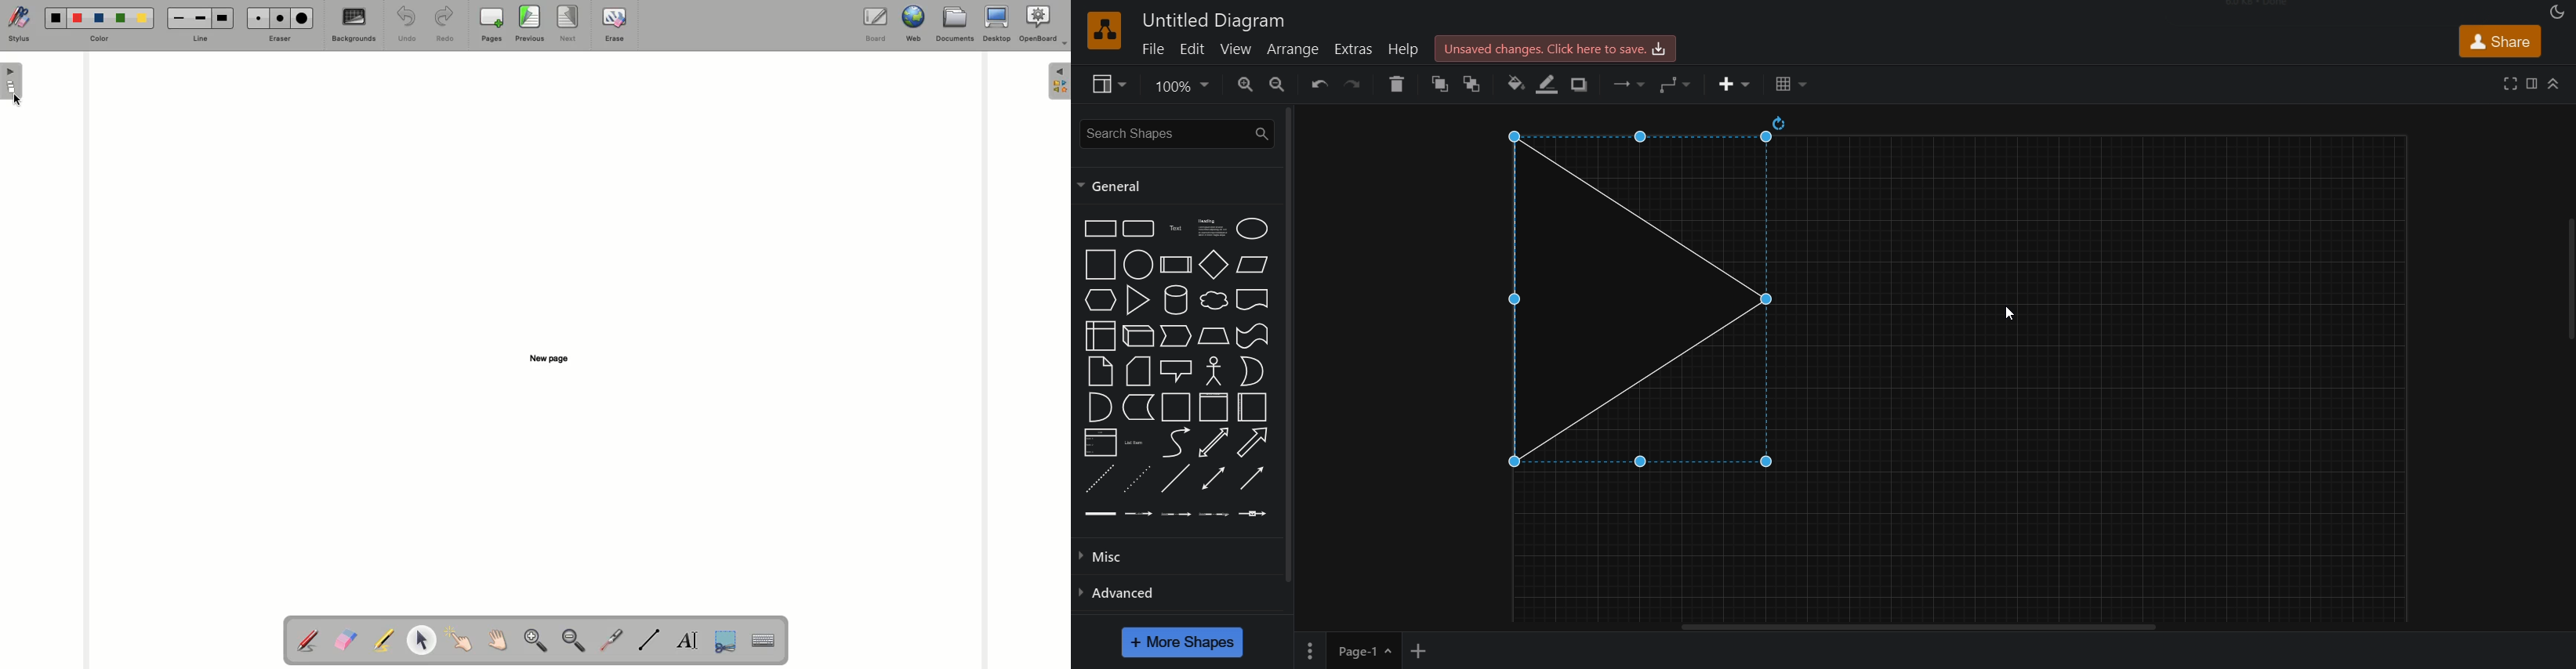 The height and width of the screenshot is (672, 2576). What do you see at coordinates (1214, 442) in the screenshot?
I see `bidirectional arrow` at bounding box center [1214, 442].